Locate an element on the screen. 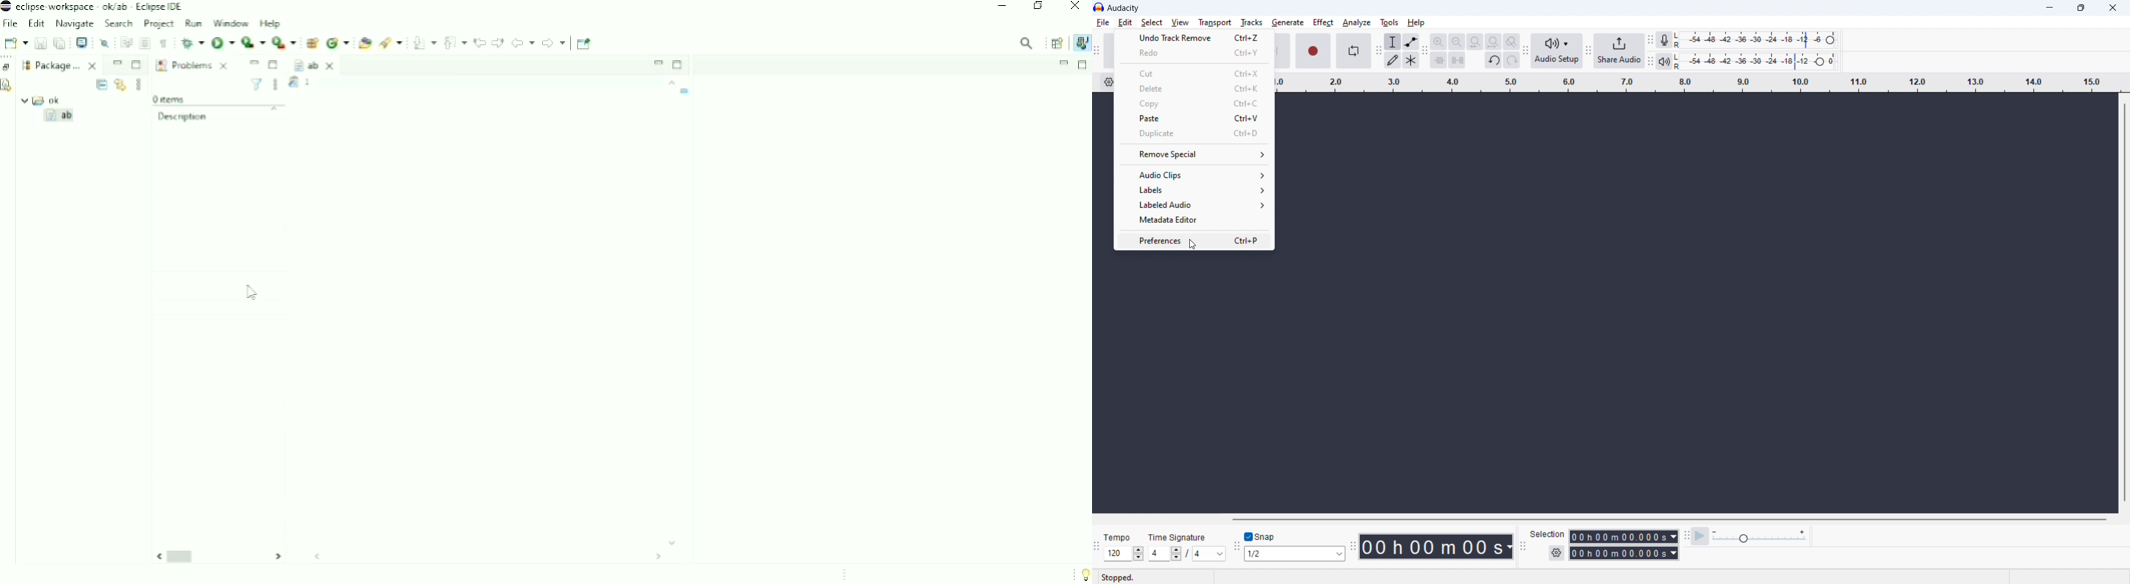 The image size is (2156, 588). paste is located at coordinates (1193, 118).